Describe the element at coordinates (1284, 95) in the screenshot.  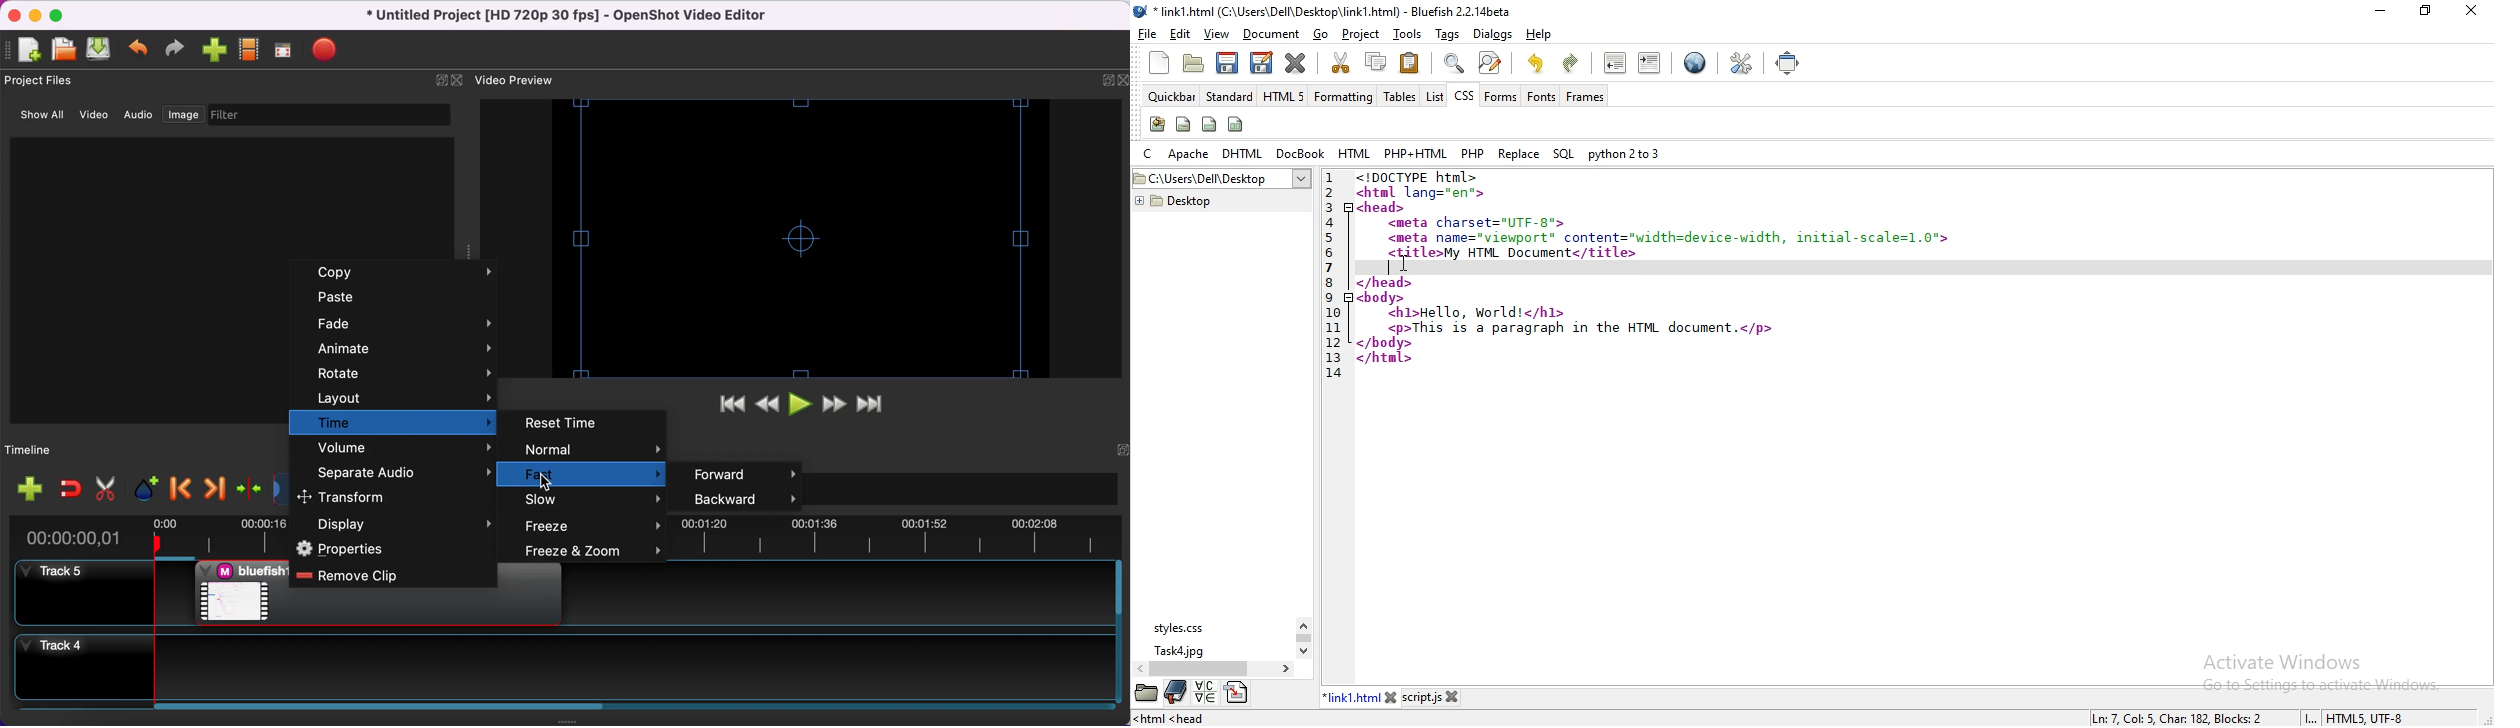
I see `html 5` at that location.